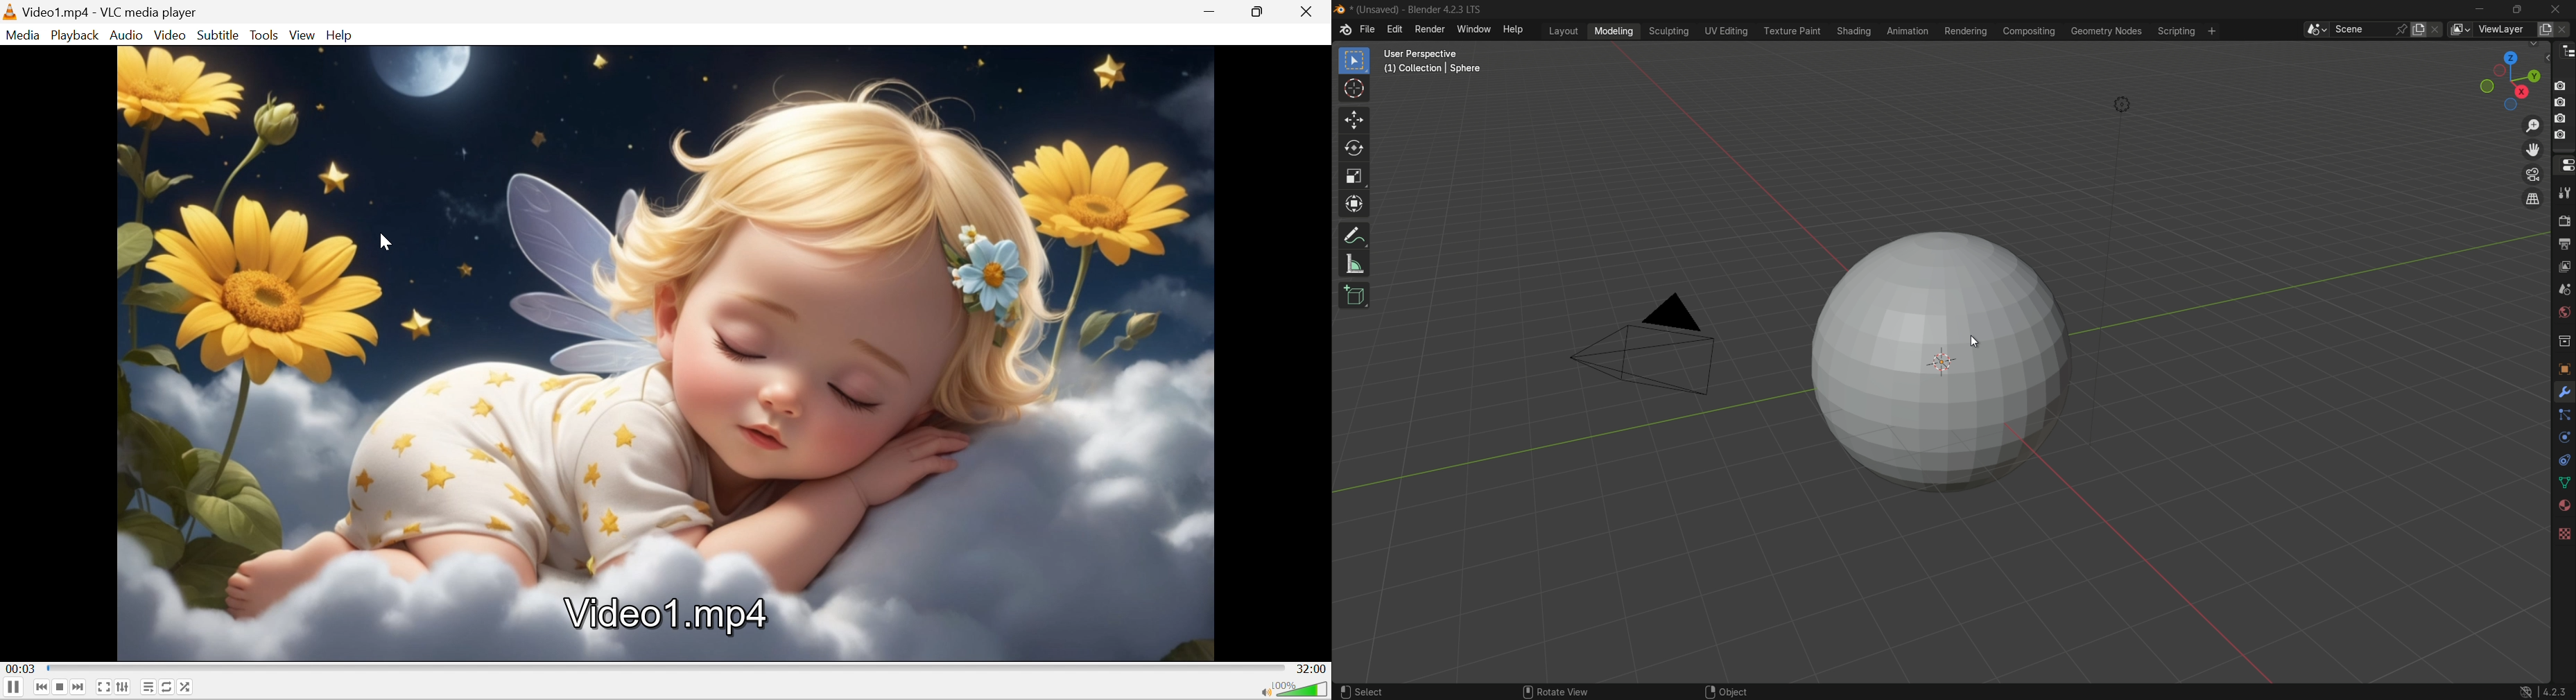 The width and height of the screenshot is (2576, 700). Describe the element at coordinates (1354, 150) in the screenshot. I see `rotate` at that location.